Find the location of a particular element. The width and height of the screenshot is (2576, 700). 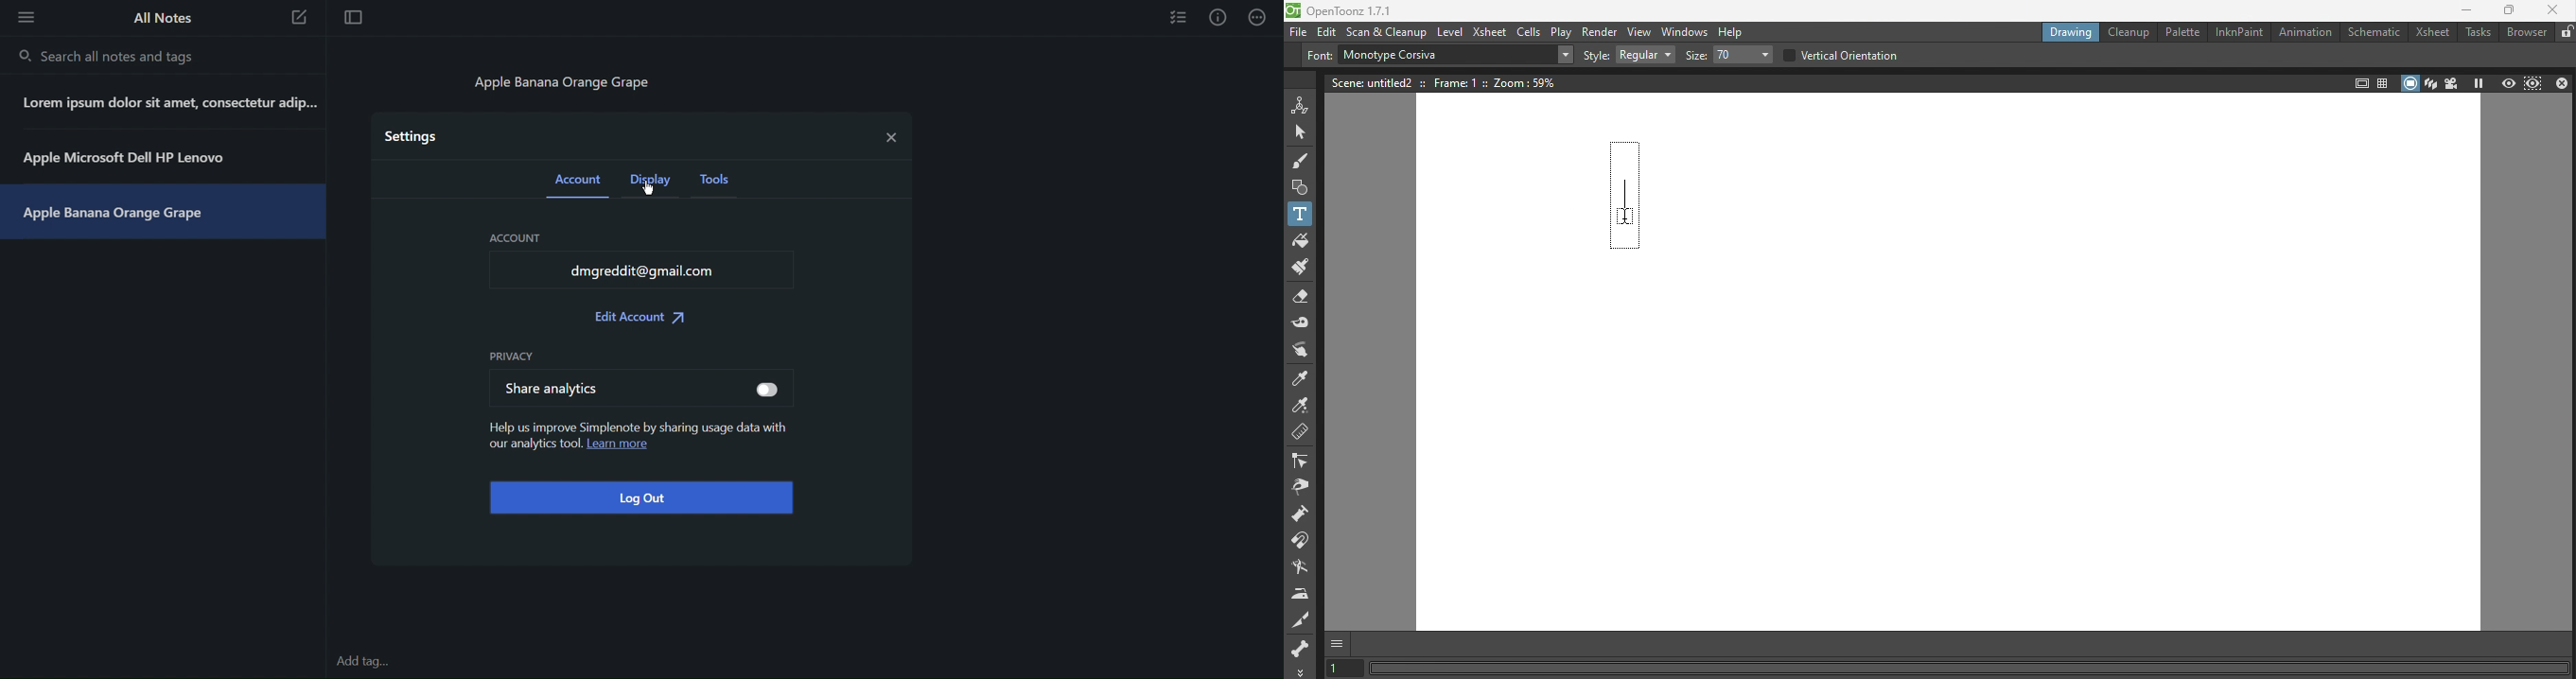

dmgreddit@gmail.com is located at coordinates (633, 273).